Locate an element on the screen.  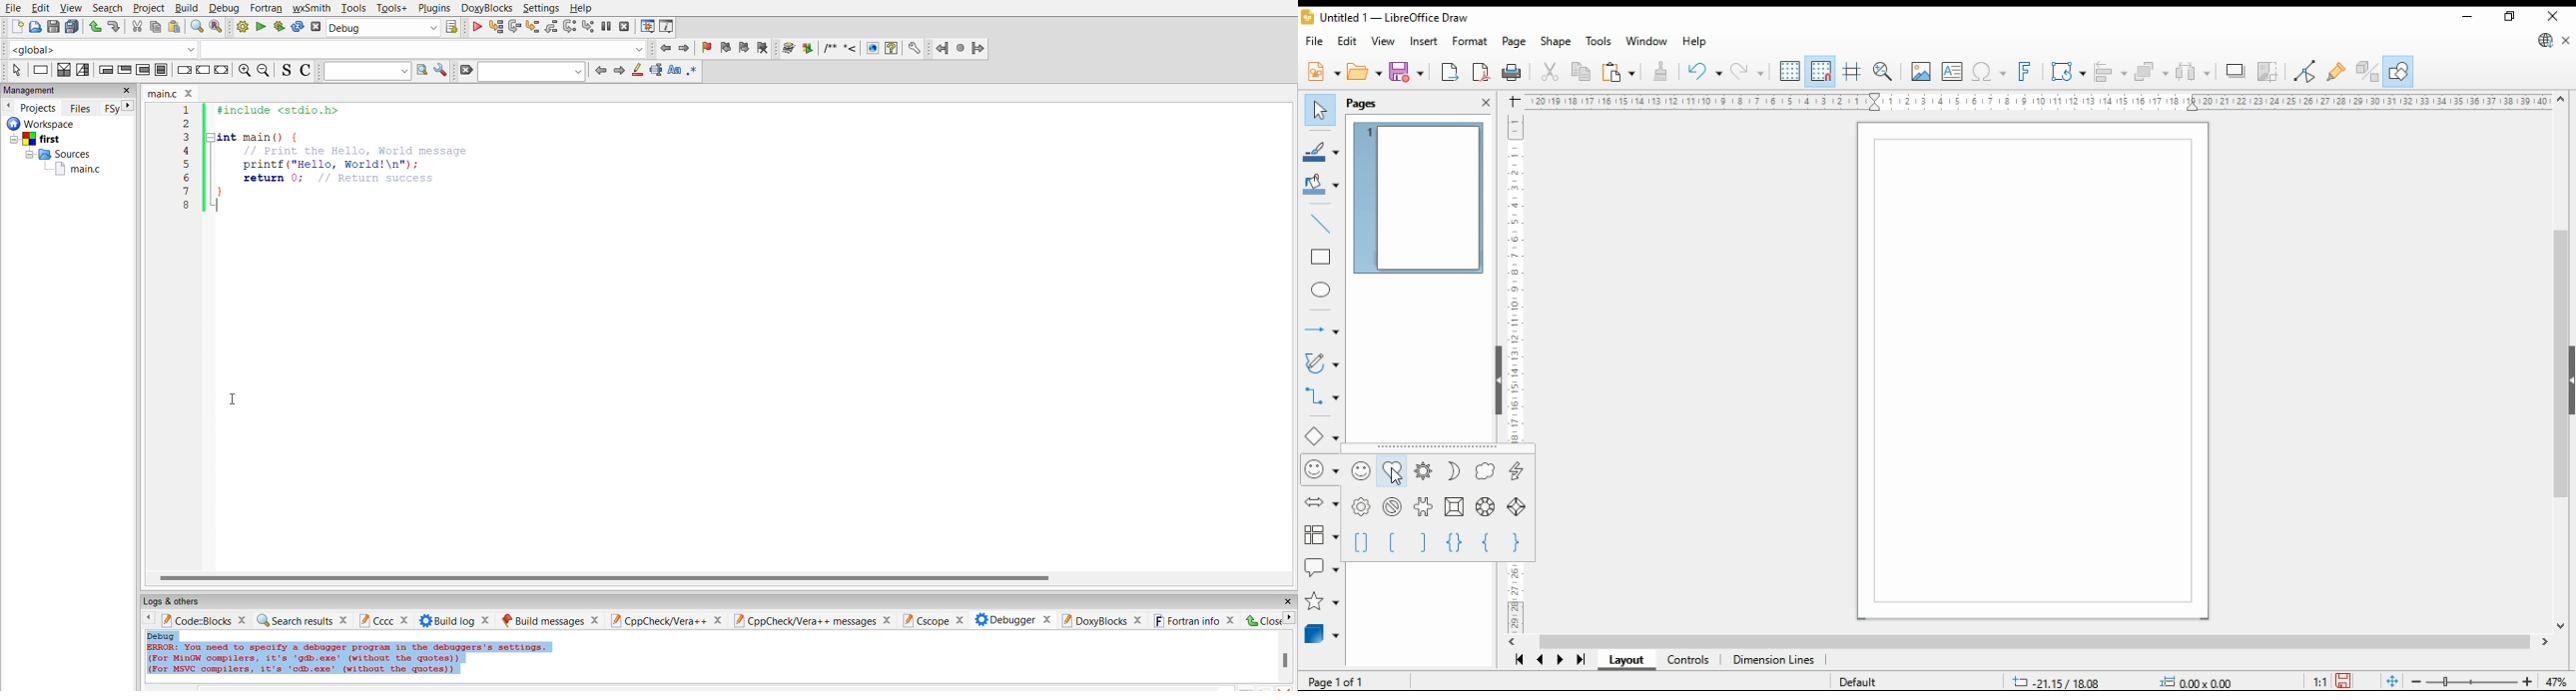
new is located at coordinates (14, 27).